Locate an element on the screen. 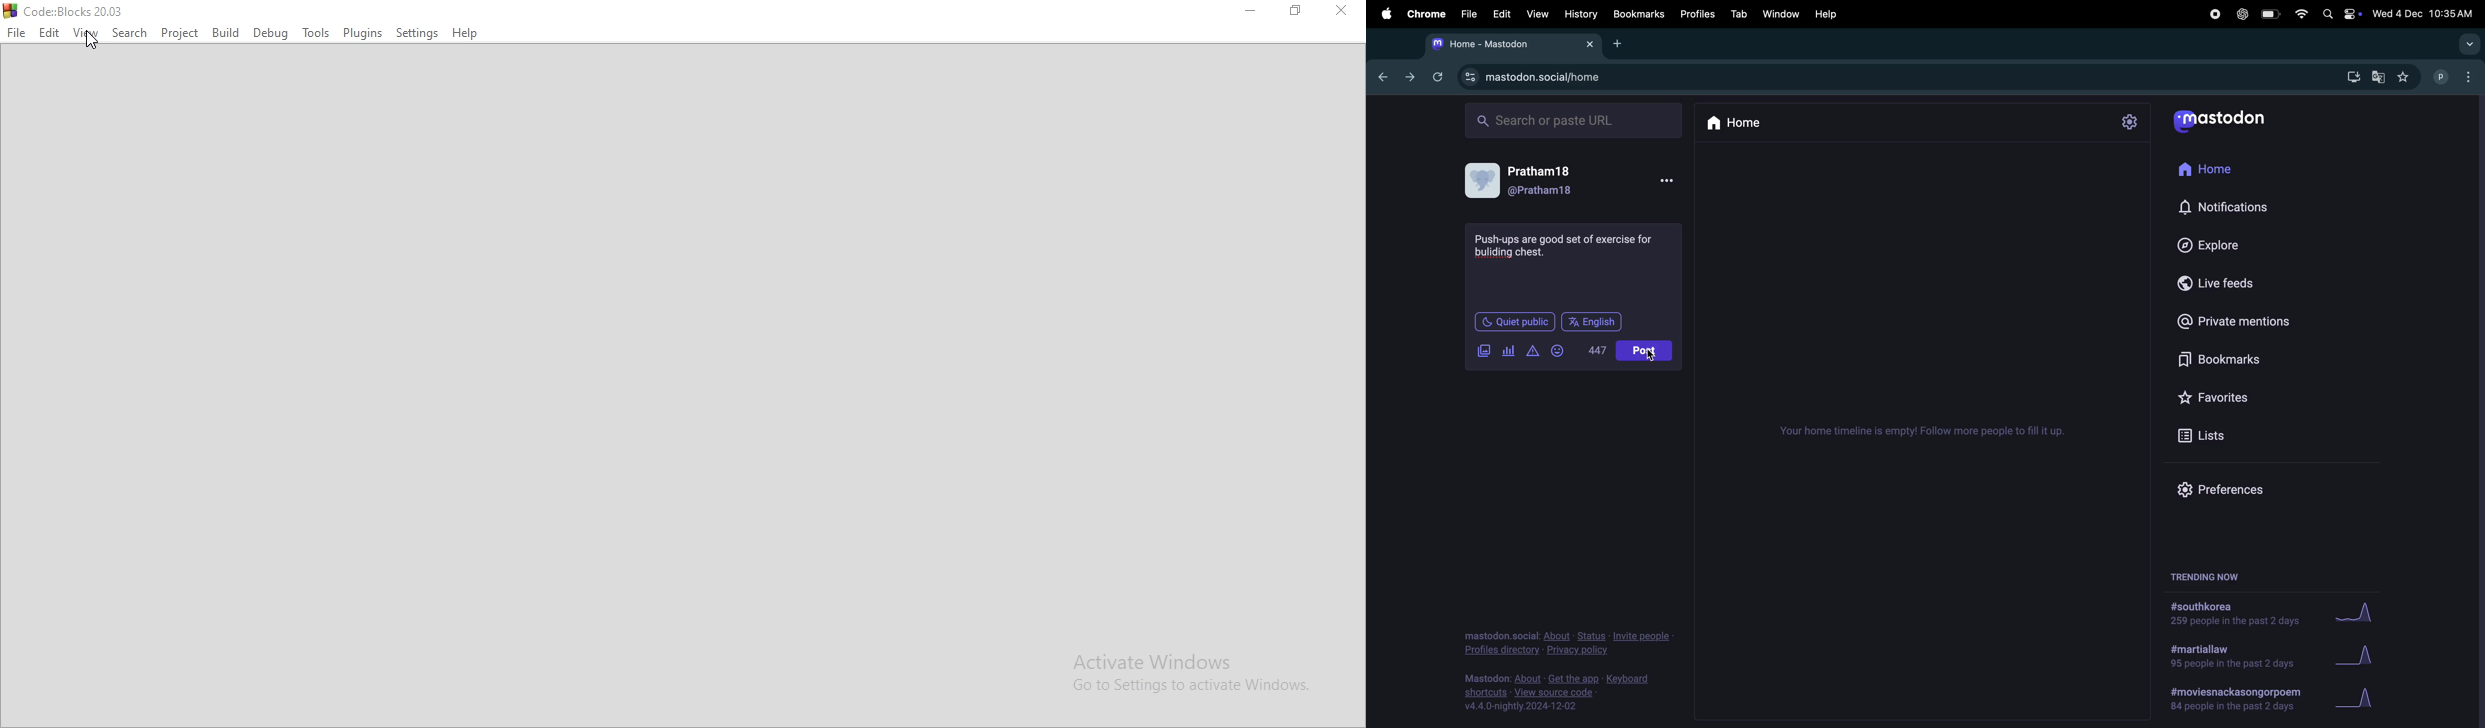  Bookmarks is located at coordinates (1638, 14).